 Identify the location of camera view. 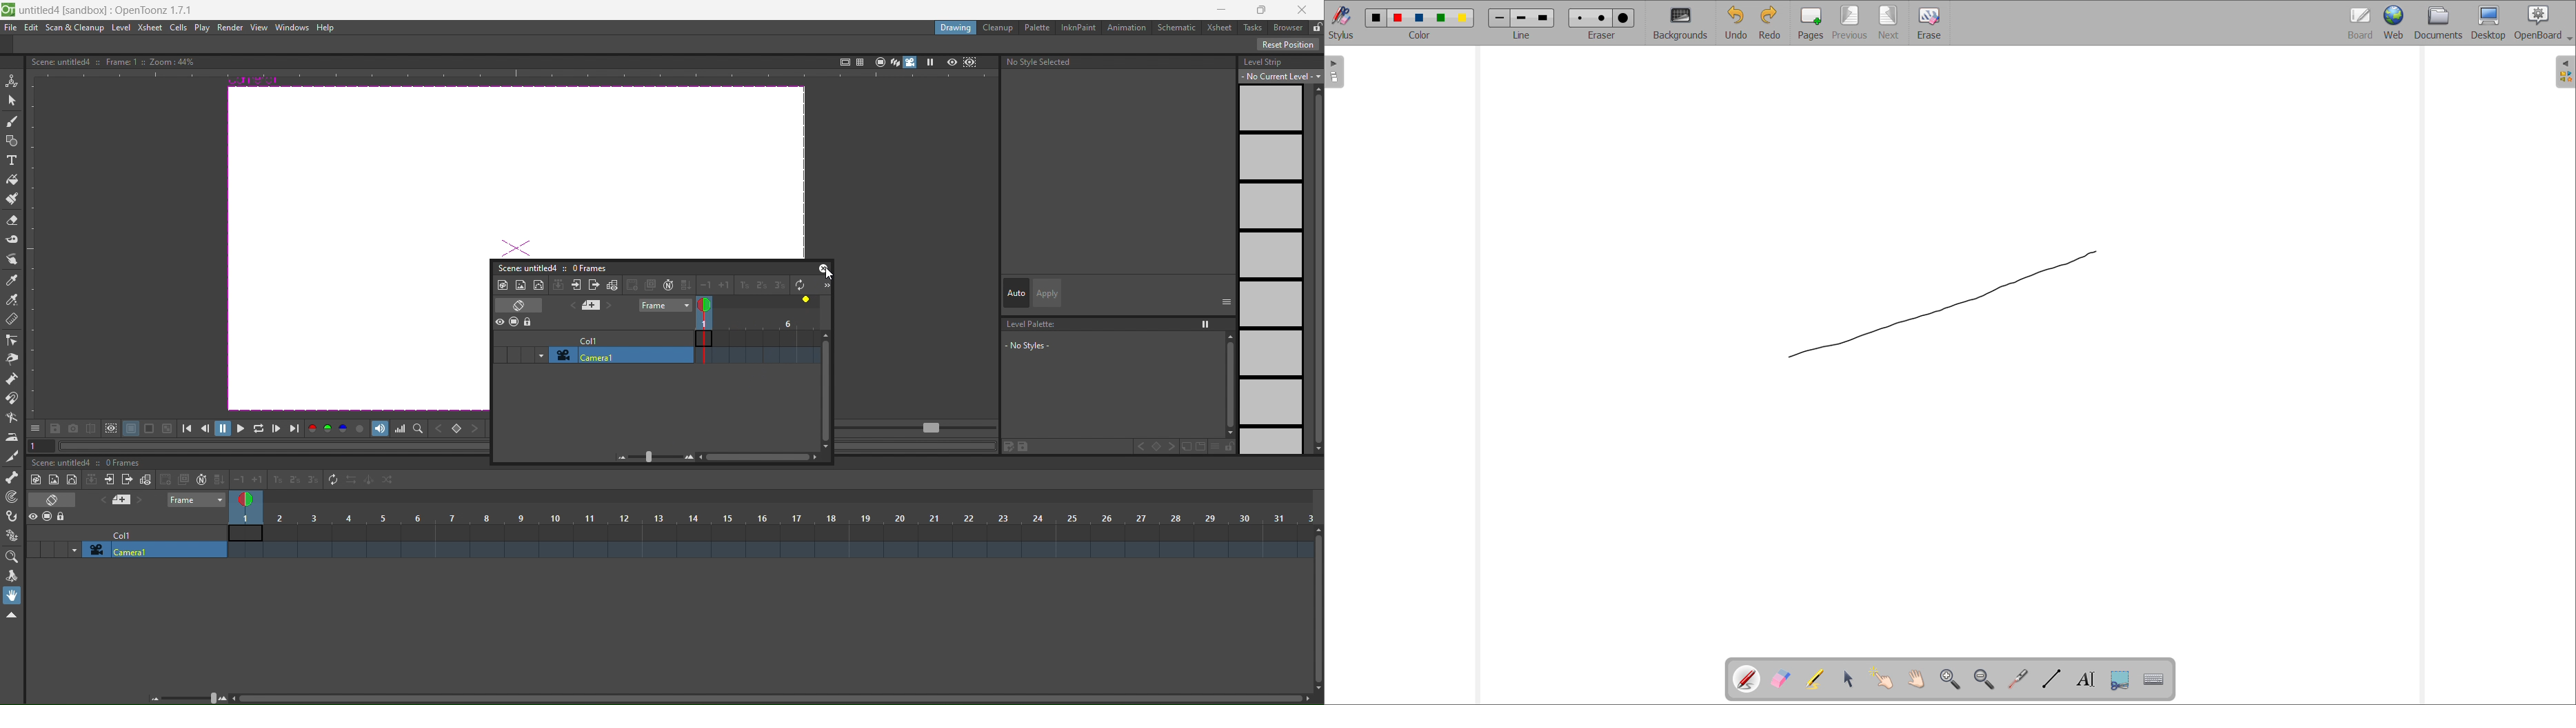
(903, 62).